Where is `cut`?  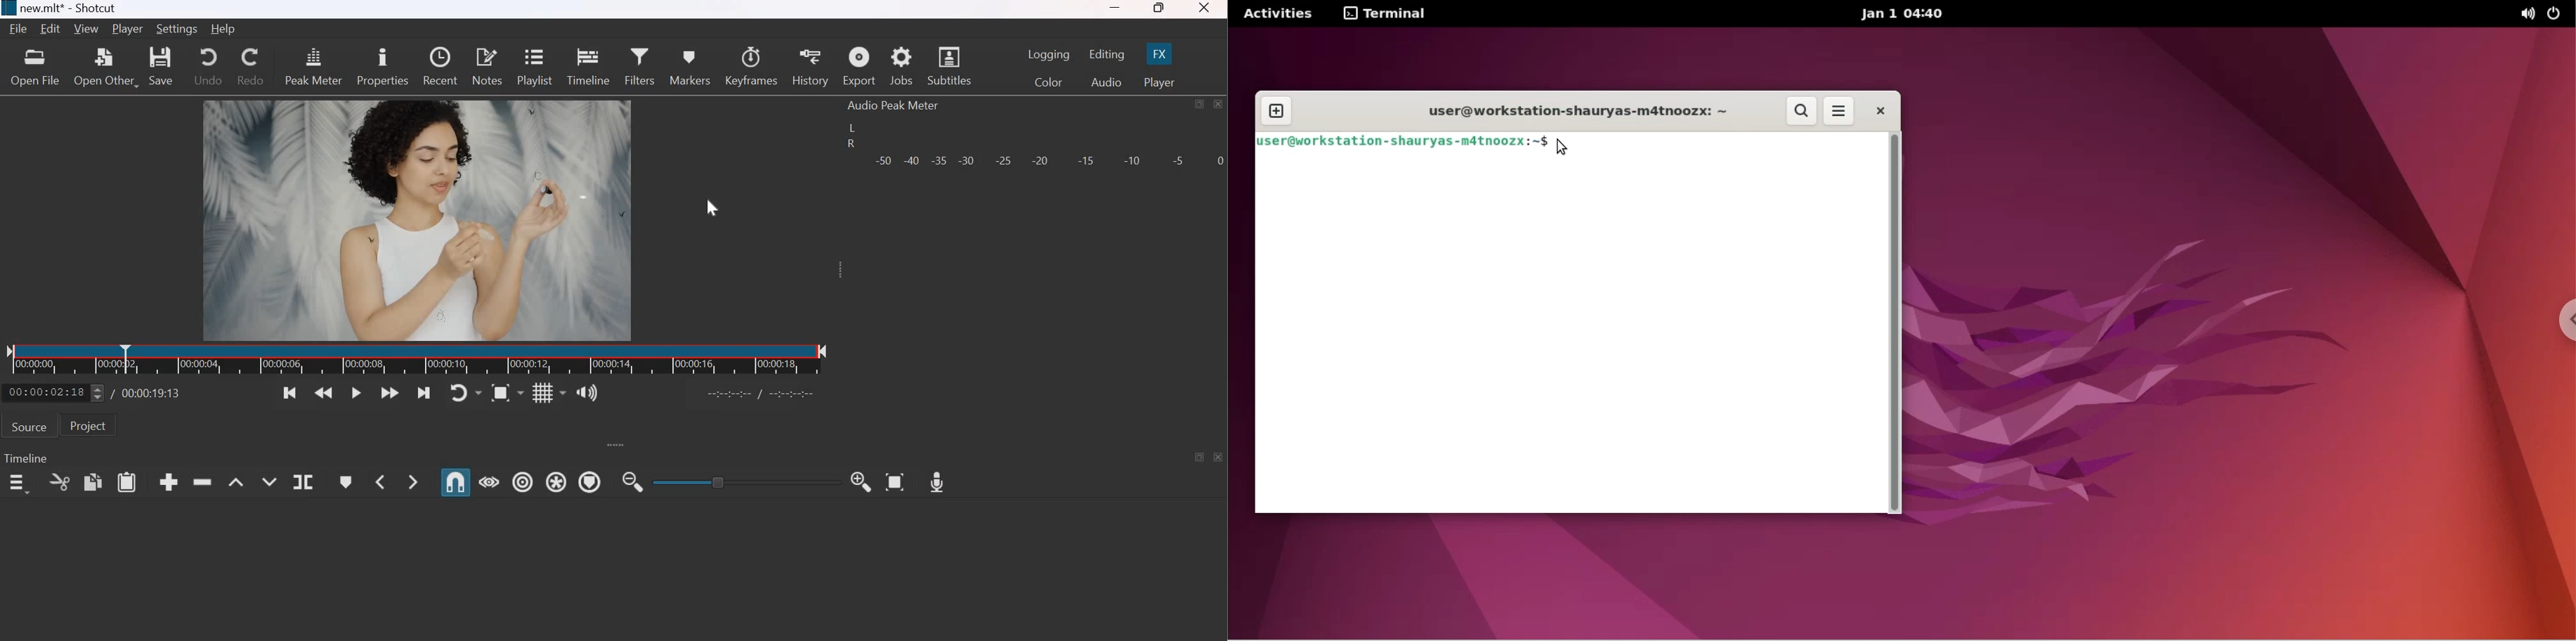 cut is located at coordinates (60, 482).